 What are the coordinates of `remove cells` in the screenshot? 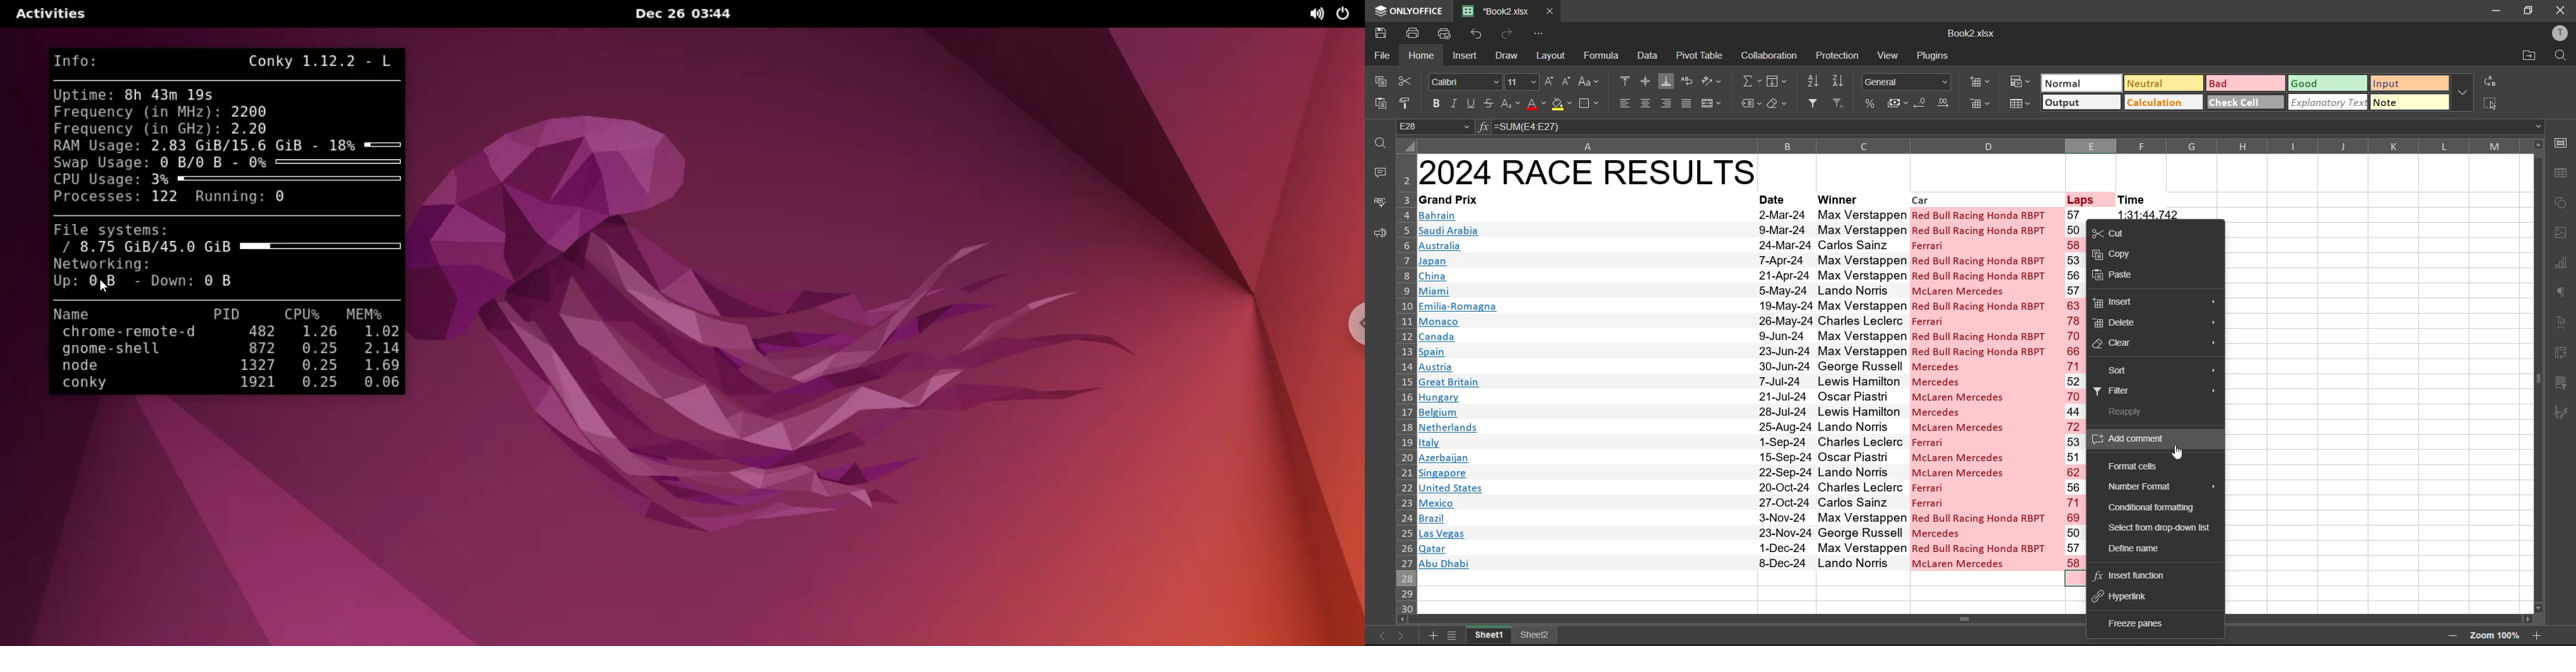 It's located at (1981, 105).